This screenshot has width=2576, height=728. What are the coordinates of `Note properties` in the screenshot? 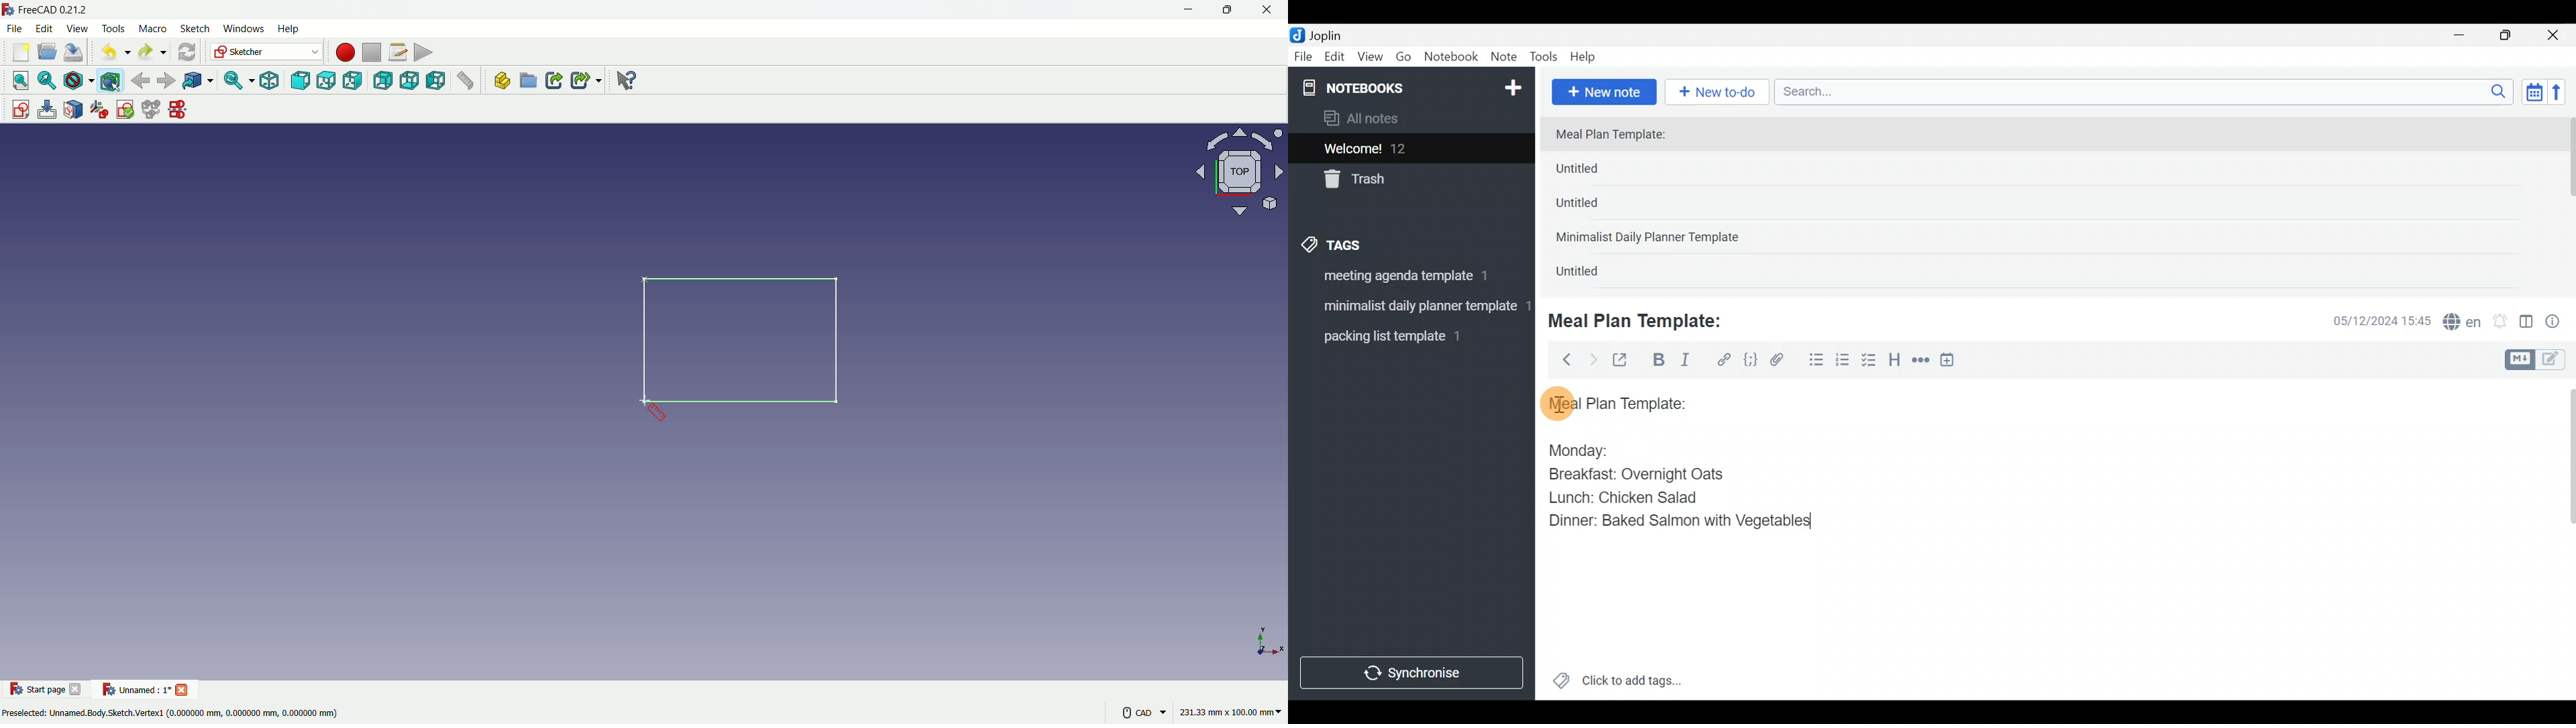 It's located at (2559, 322).